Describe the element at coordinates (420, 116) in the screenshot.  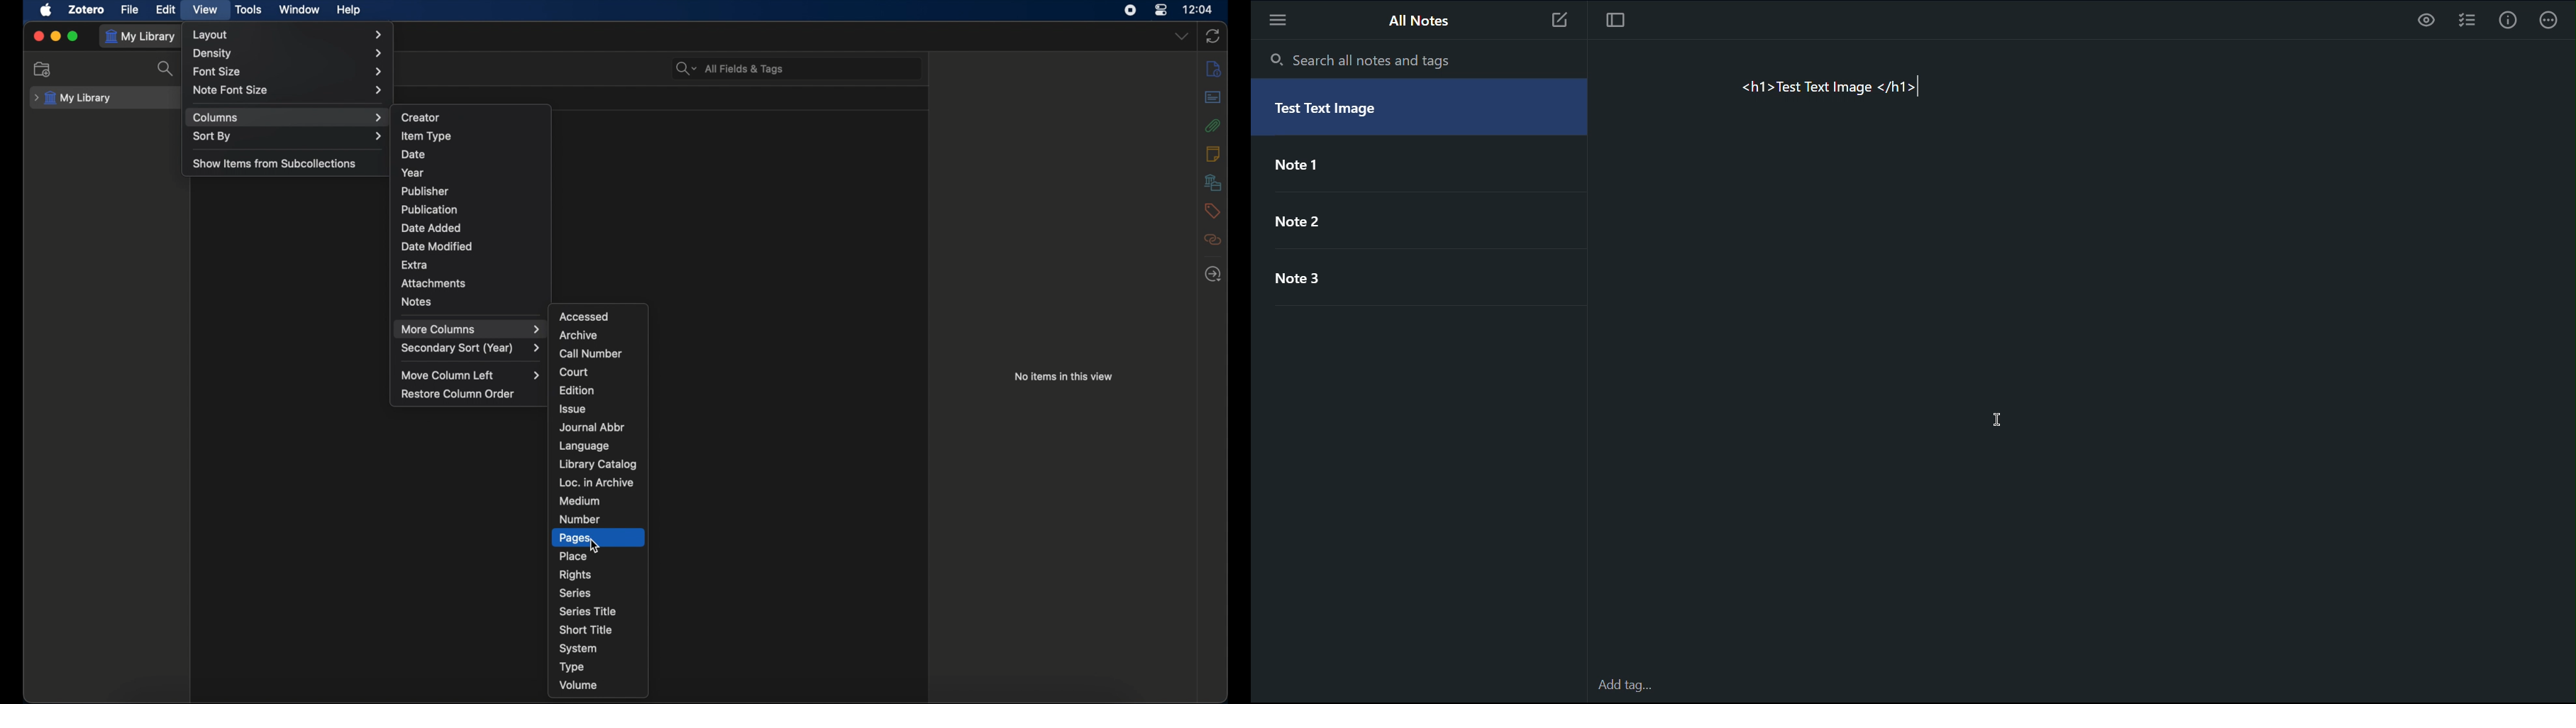
I see `creator` at that location.